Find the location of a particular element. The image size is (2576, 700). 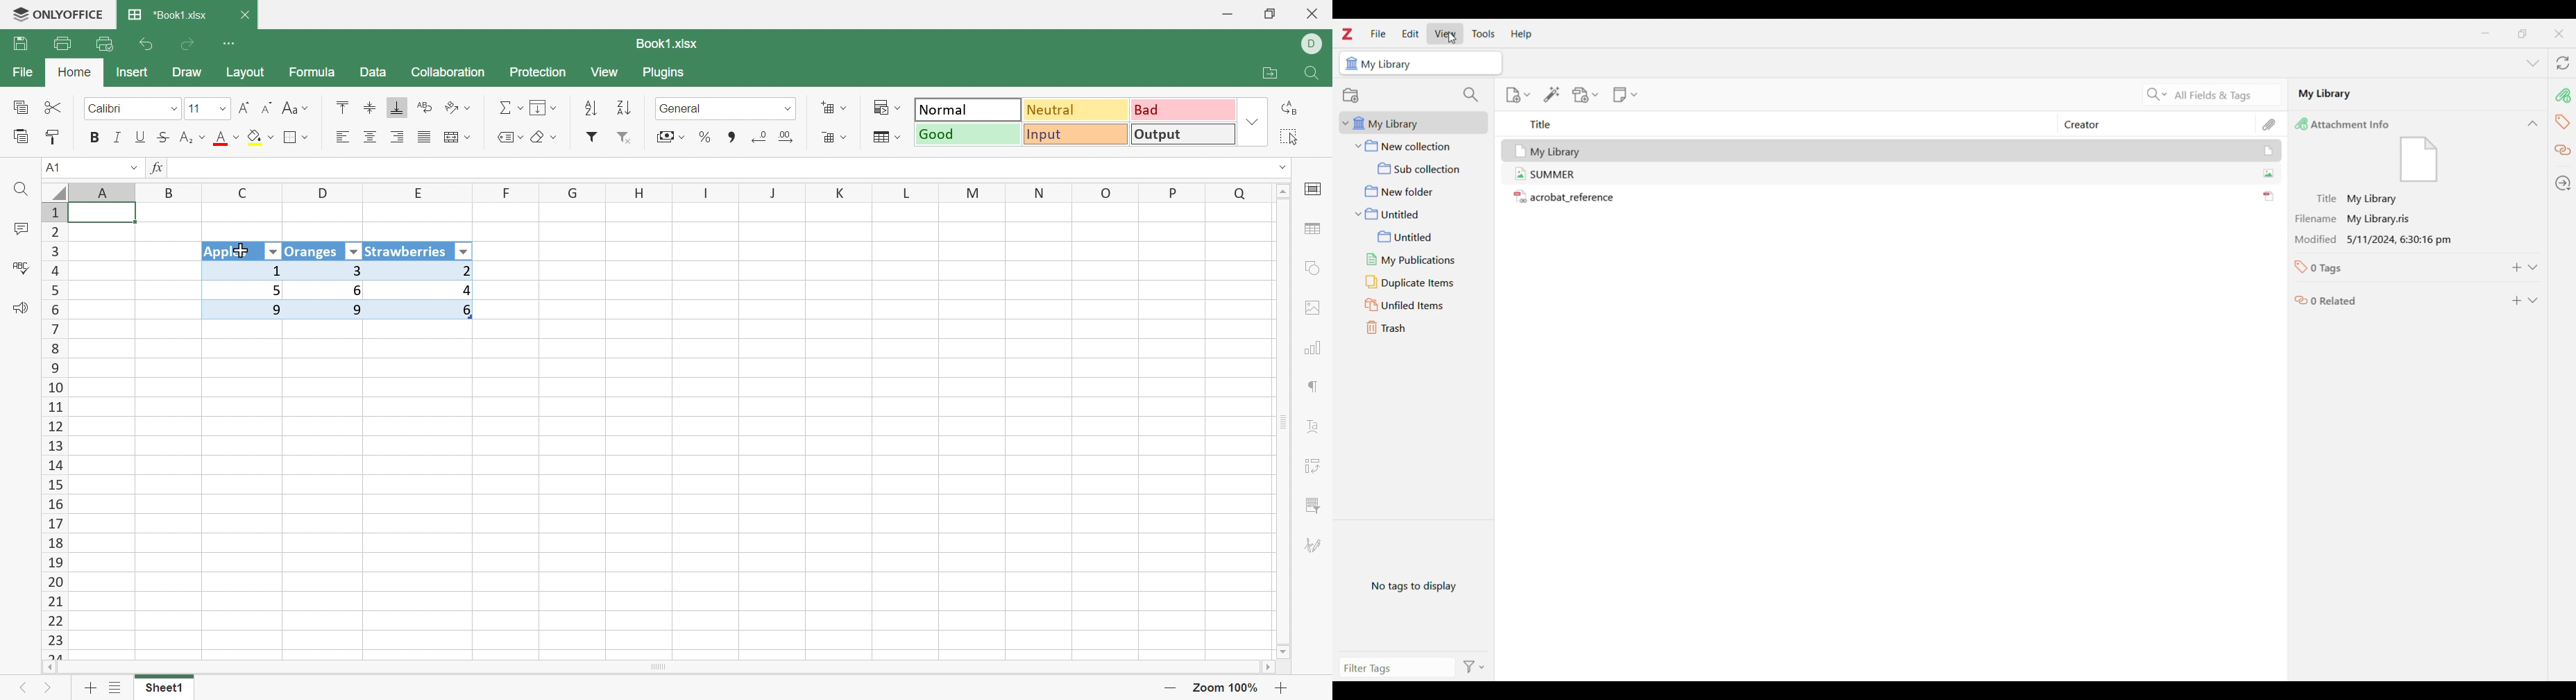

Check spelling is located at coordinates (19, 268).